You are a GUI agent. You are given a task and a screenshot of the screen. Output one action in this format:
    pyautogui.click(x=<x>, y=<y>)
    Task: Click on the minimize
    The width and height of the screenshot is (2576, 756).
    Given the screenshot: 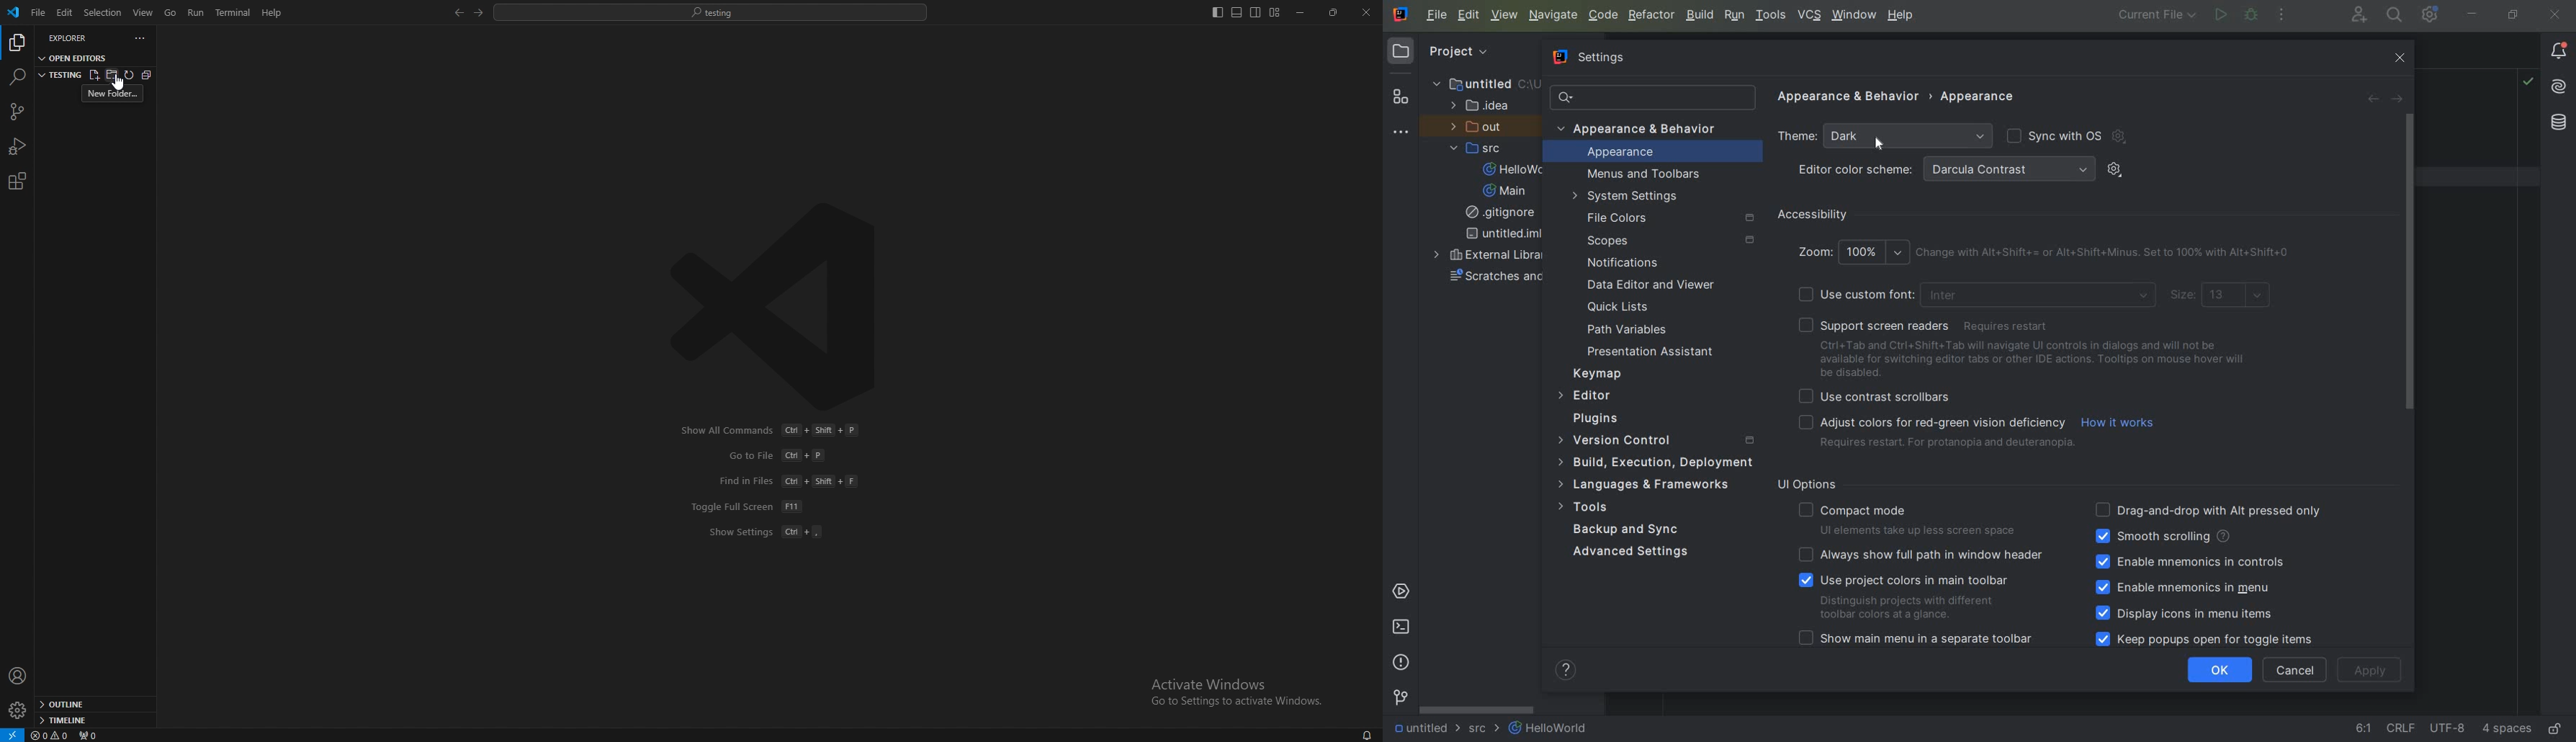 What is the action you would take?
    pyautogui.click(x=1301, y=13)
    